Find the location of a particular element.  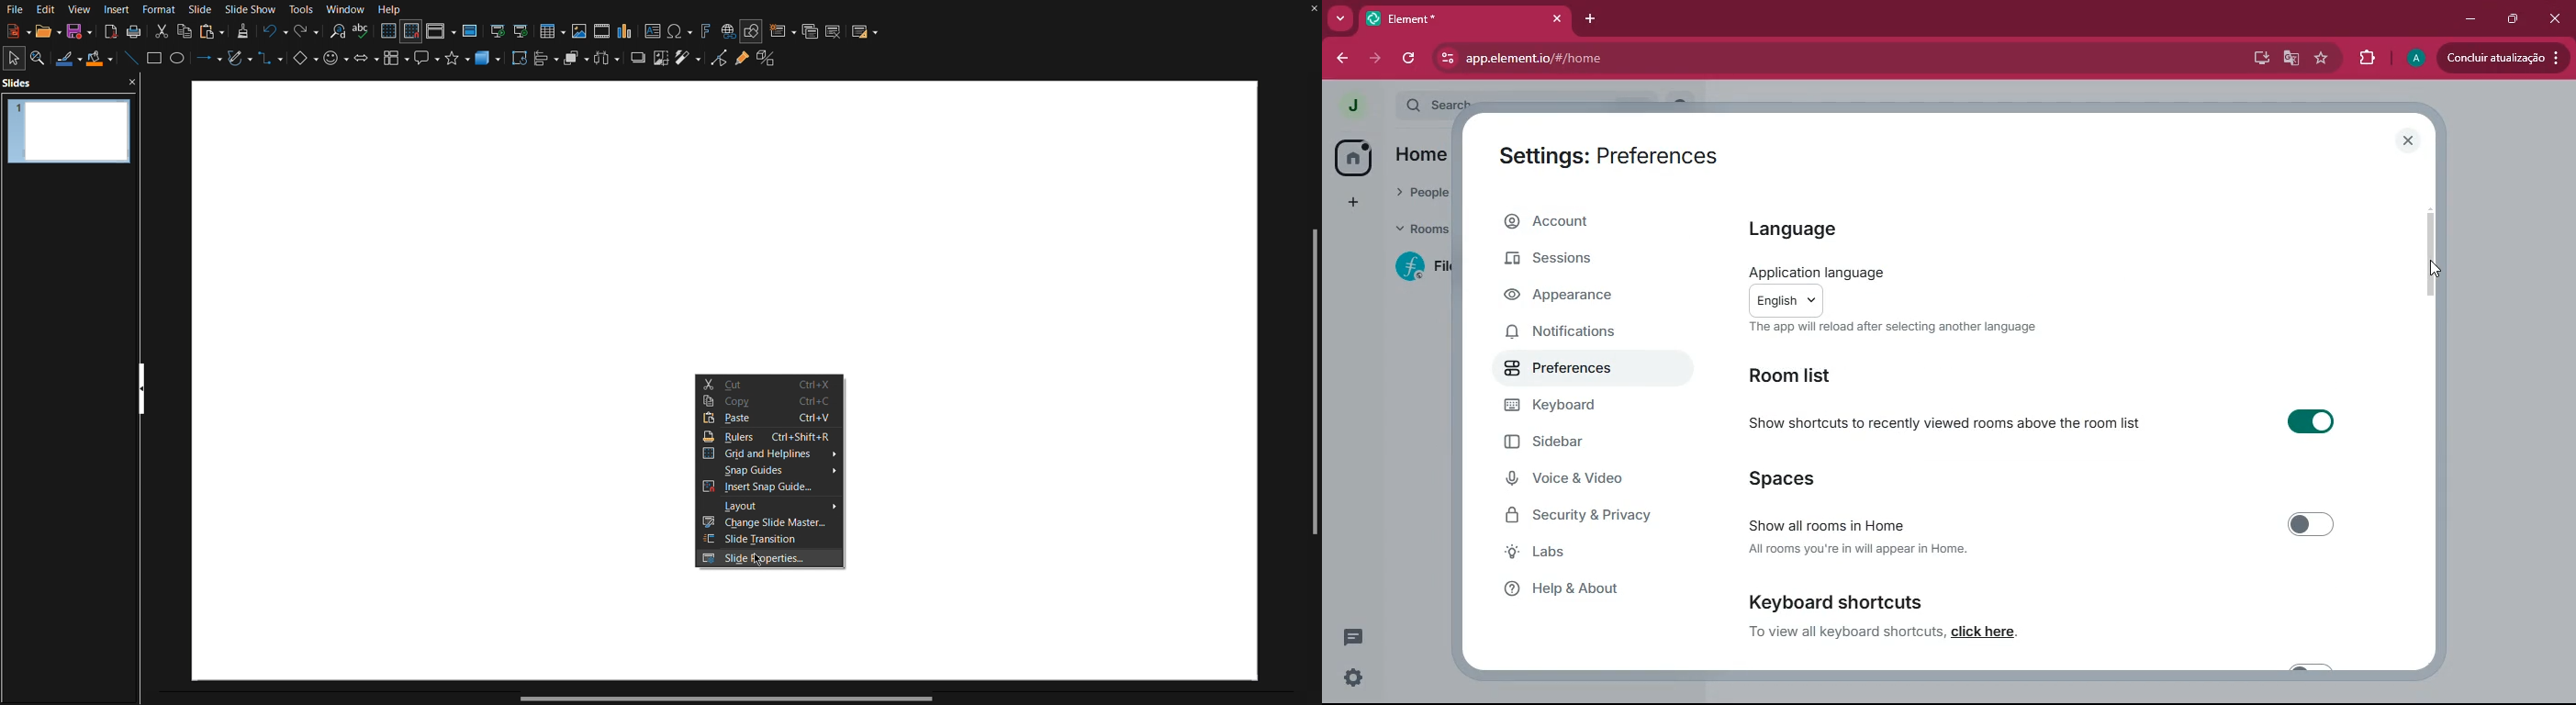

Slide Layout is located at coordinates (866, 30).